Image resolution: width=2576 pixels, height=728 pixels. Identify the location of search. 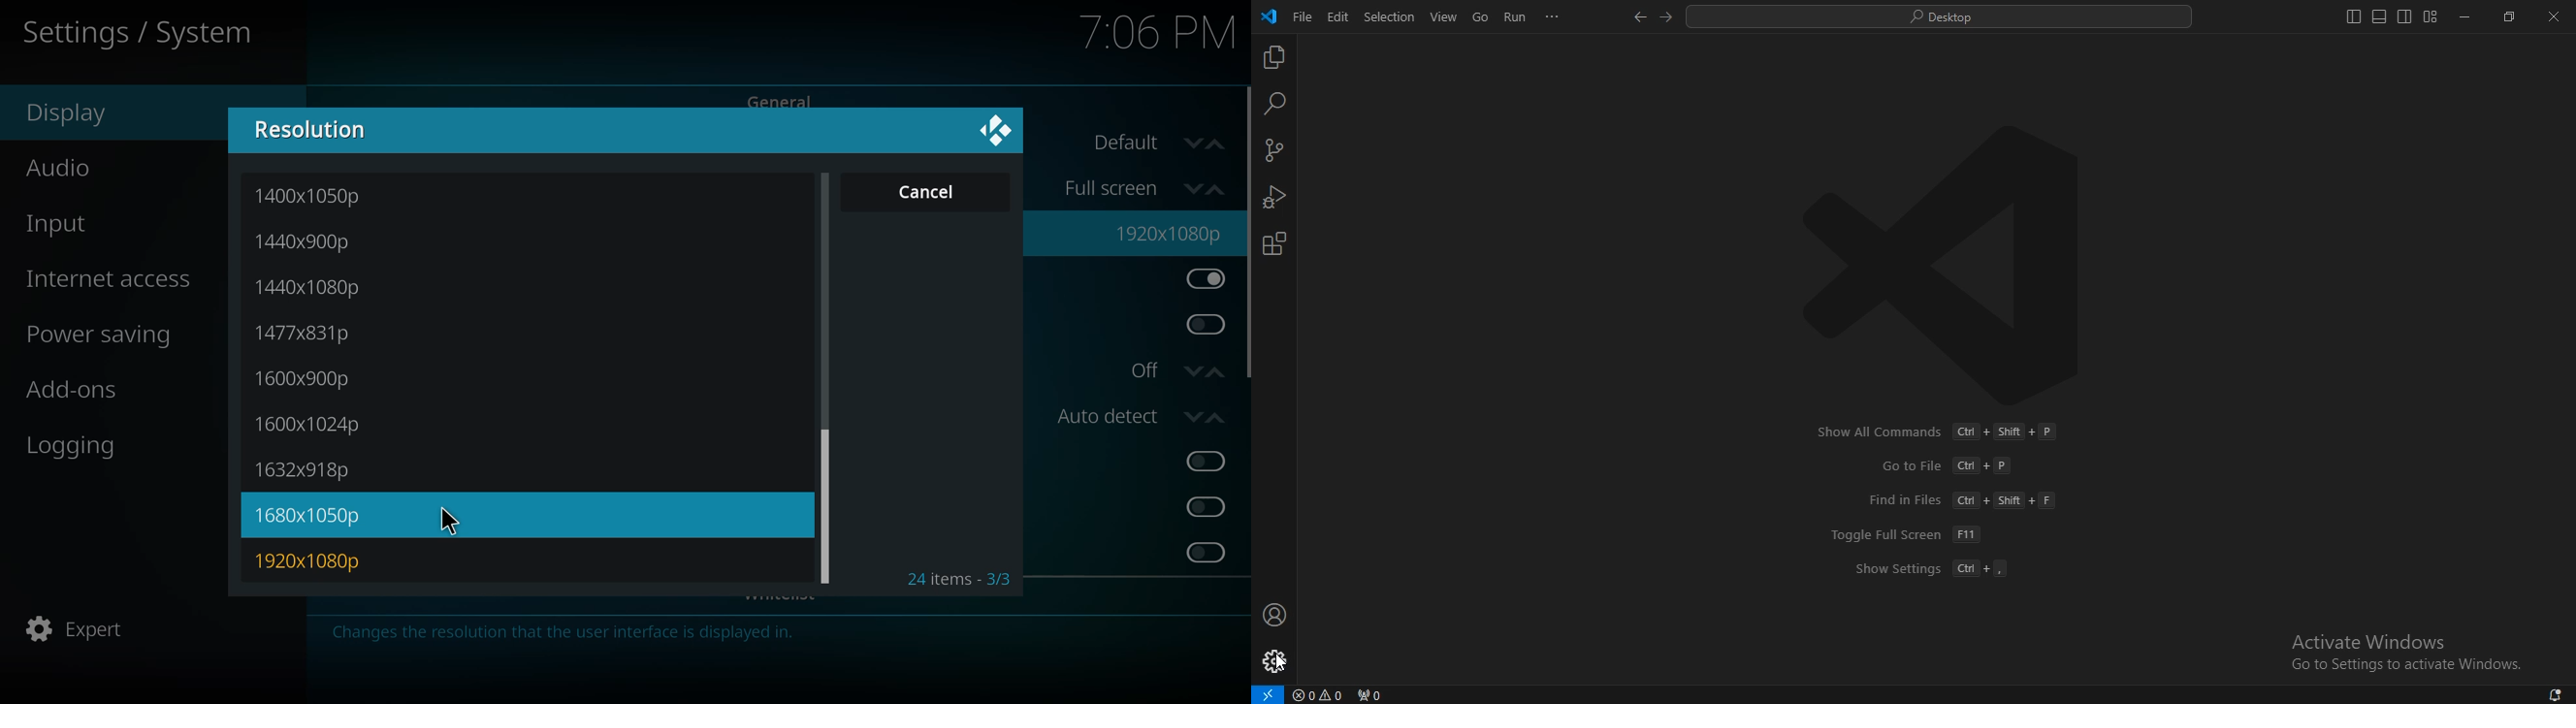
(1941, 17).